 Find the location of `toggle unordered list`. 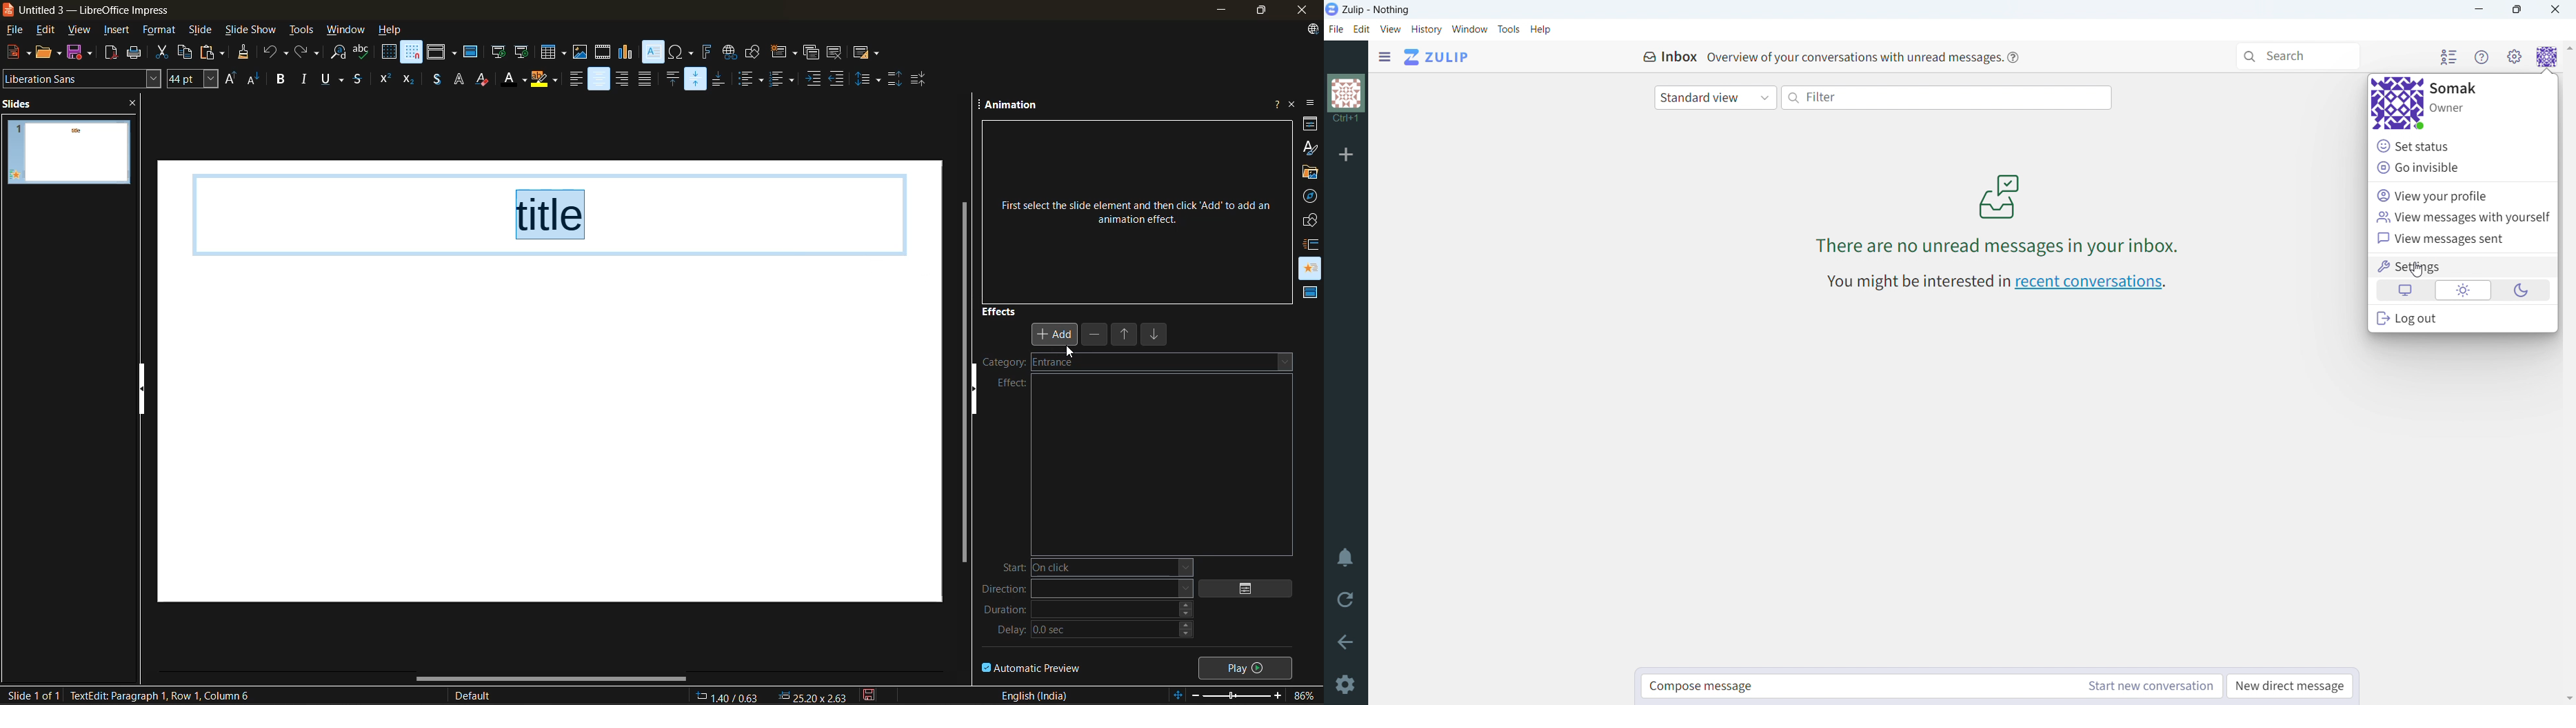

toggle unordered list is located at coordinates (754, 79).